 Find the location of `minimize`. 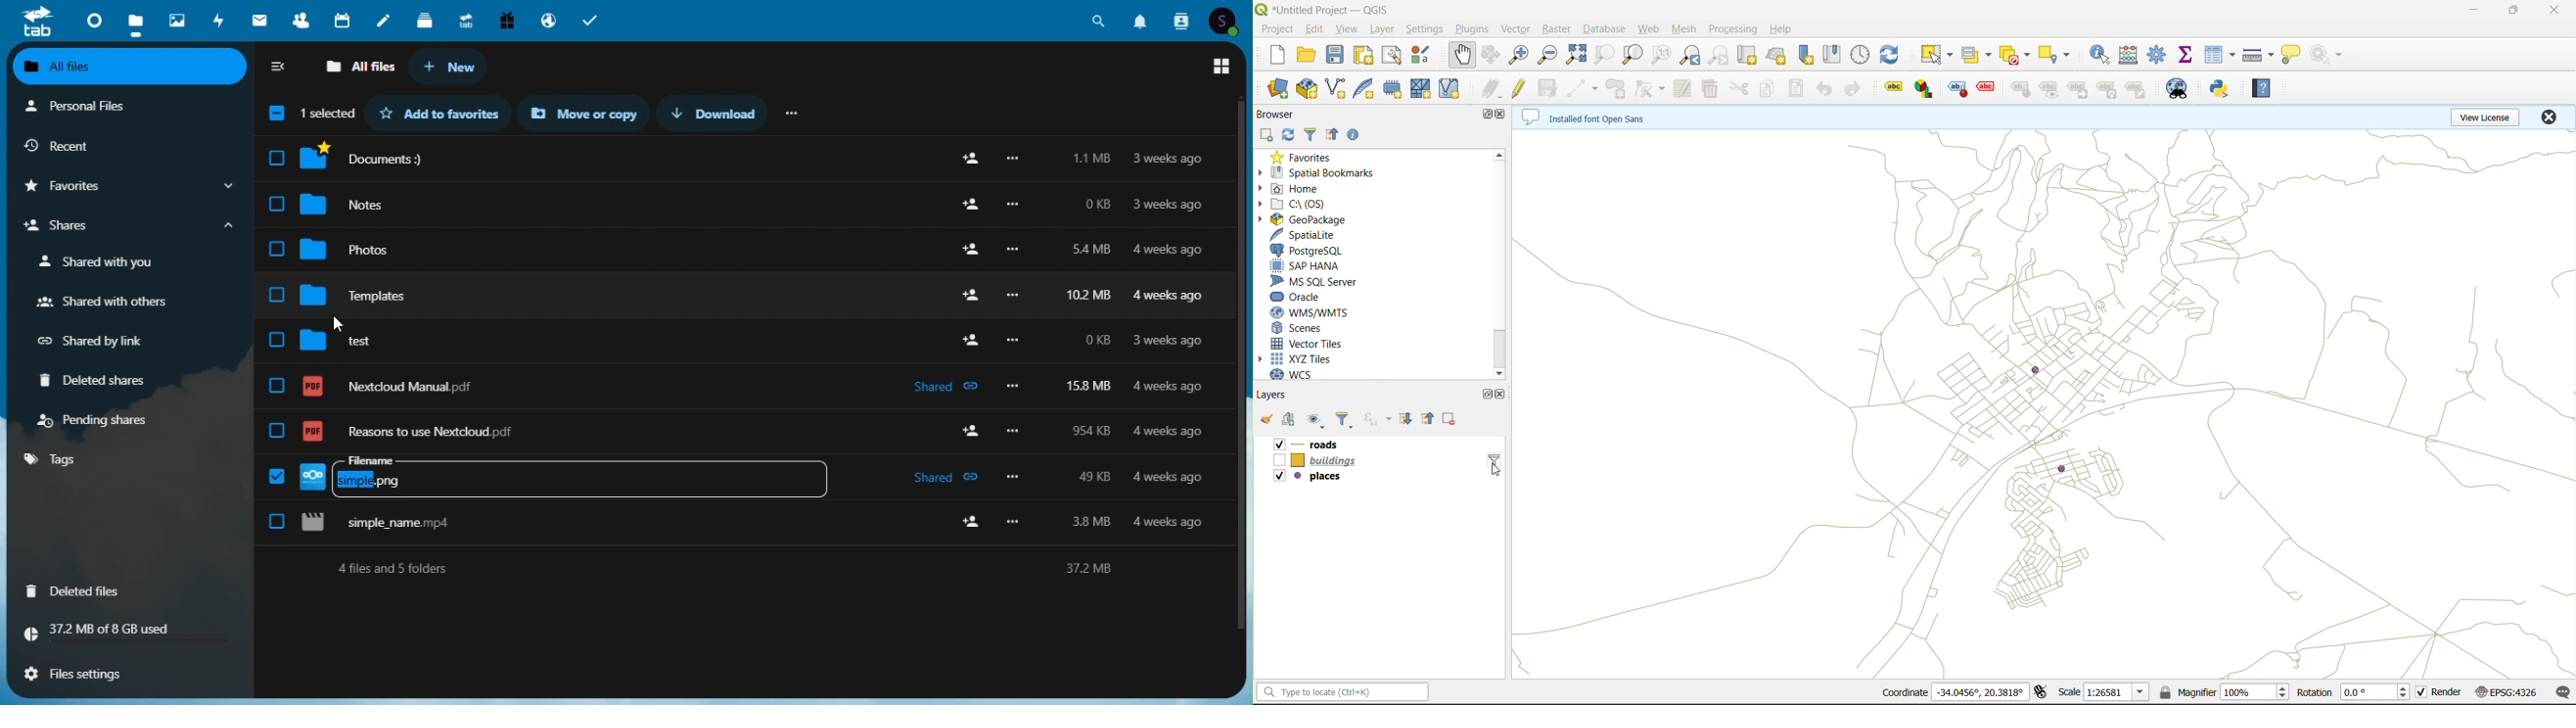

minimize is located at coordinates (2472, 12).